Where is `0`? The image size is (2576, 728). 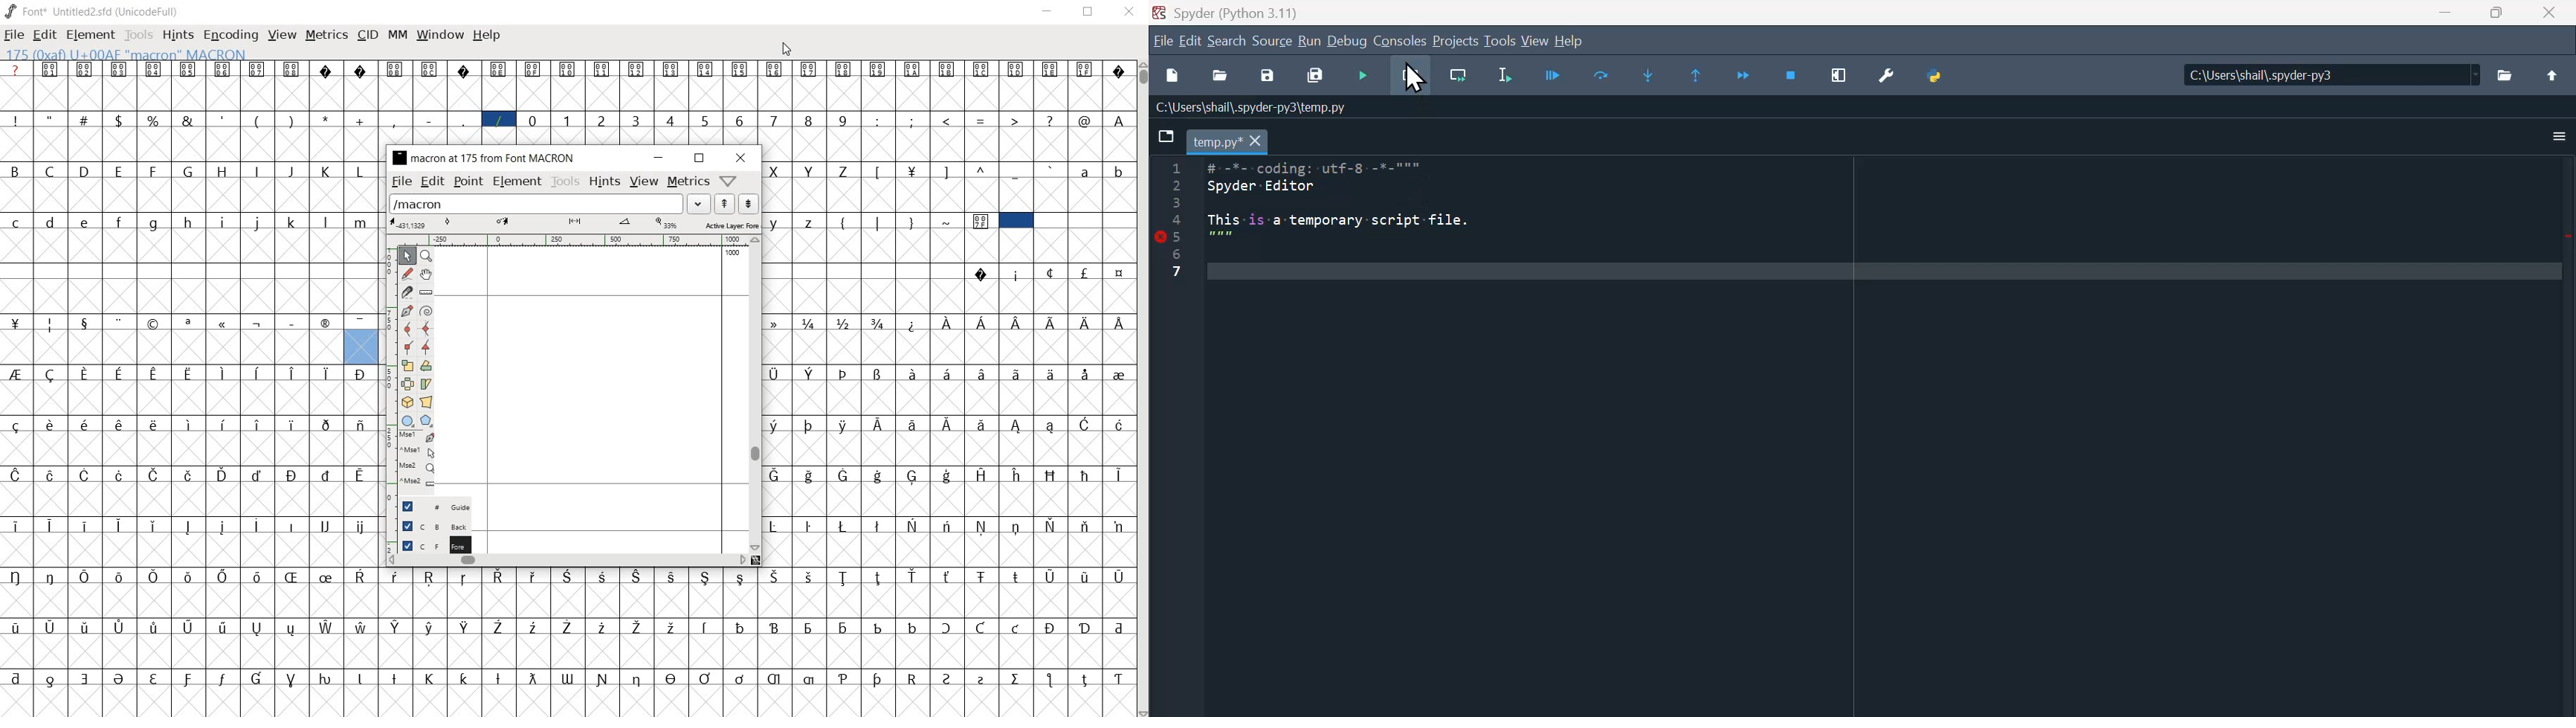 0 is located at coordinates (534, 119).